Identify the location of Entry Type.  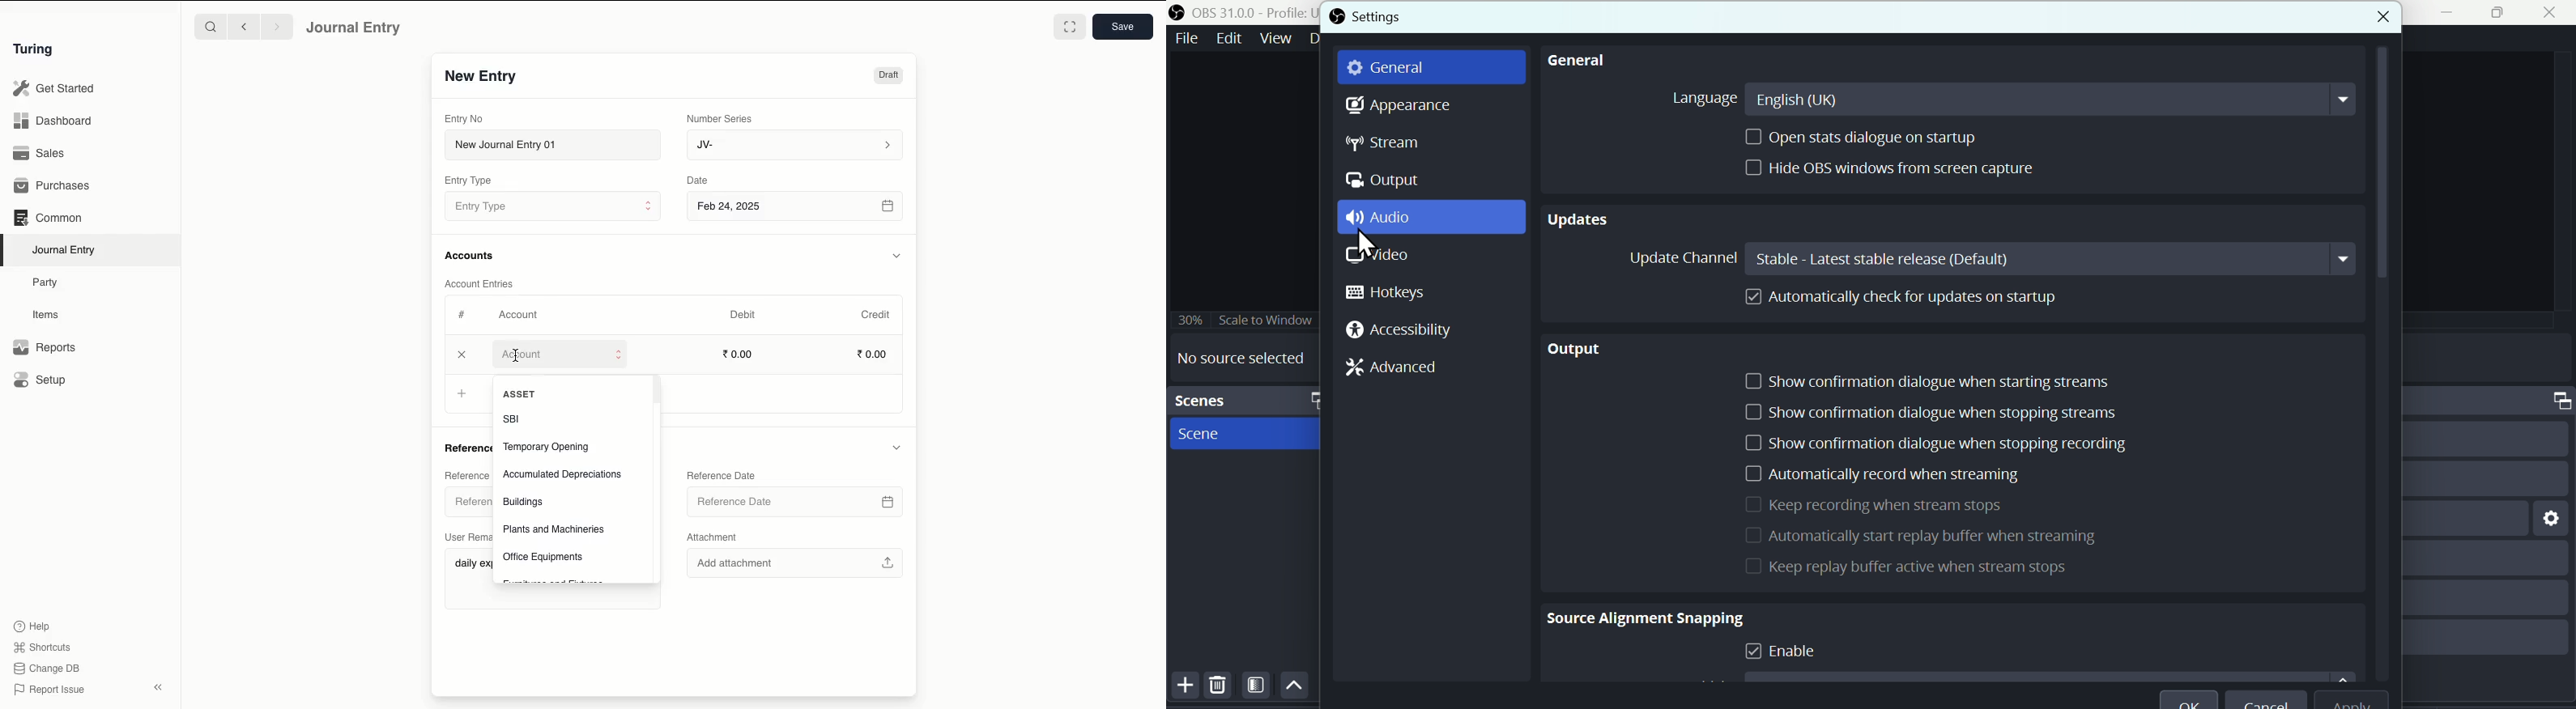
(552, 206).